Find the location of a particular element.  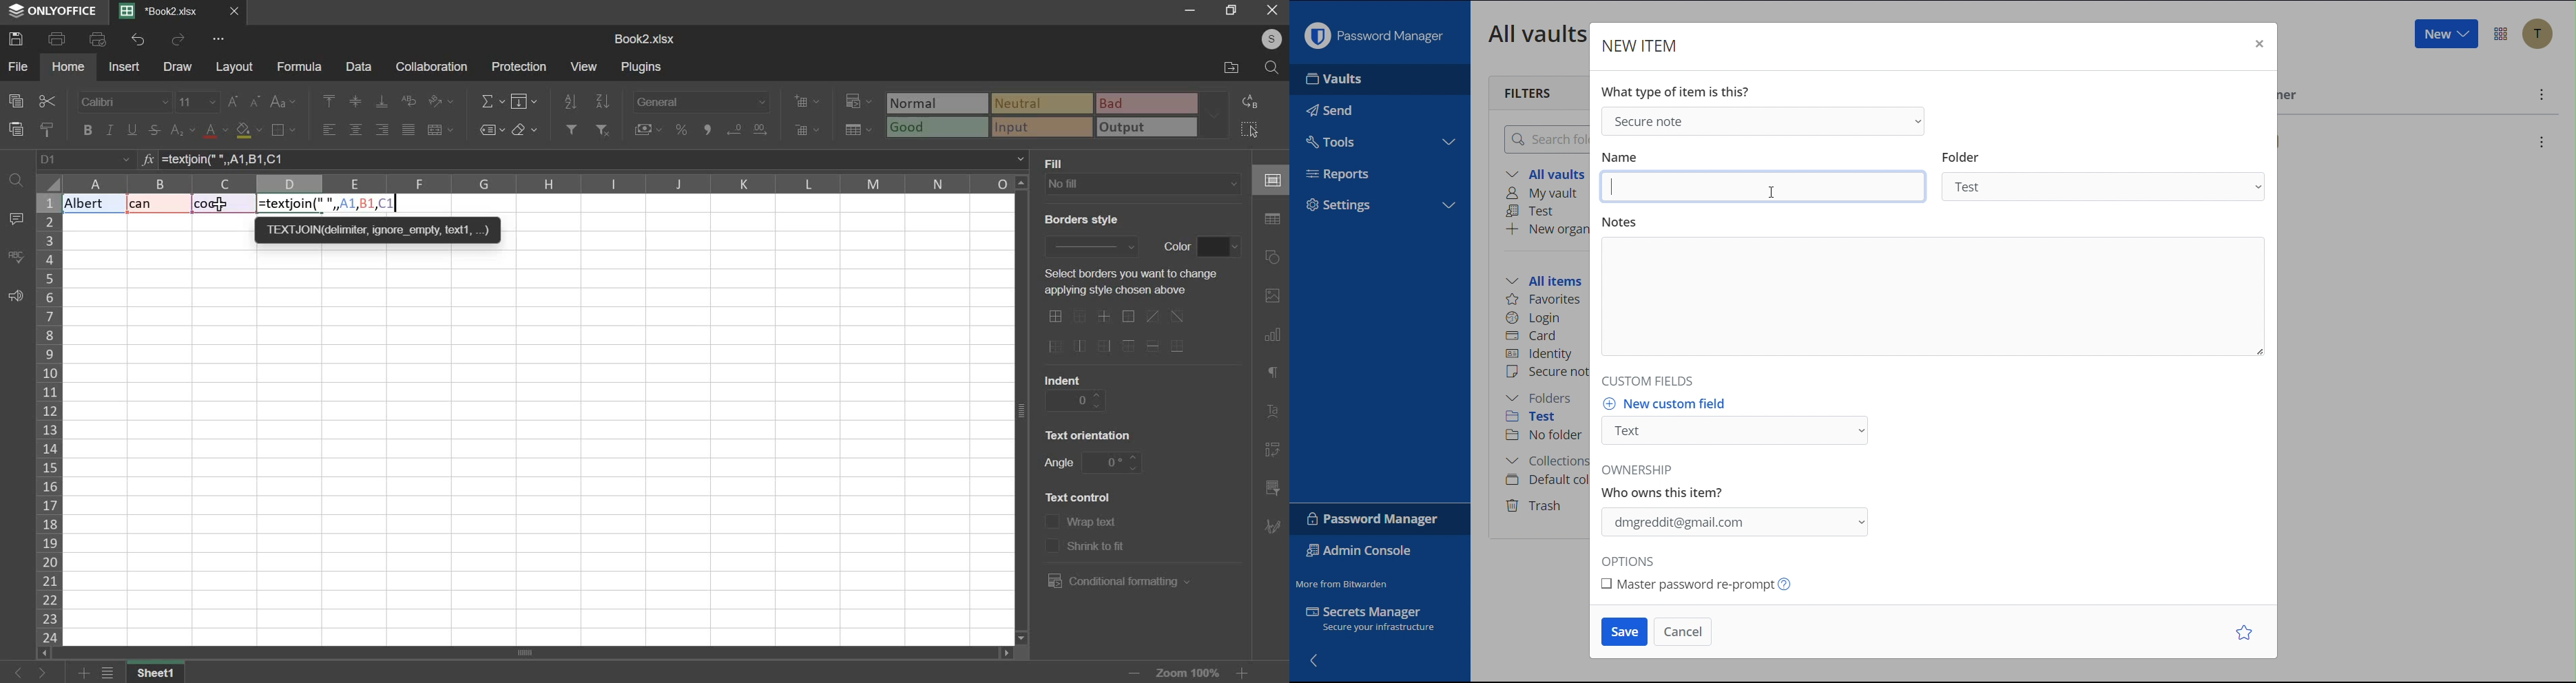

Name is located at coordinates (1765, 177).